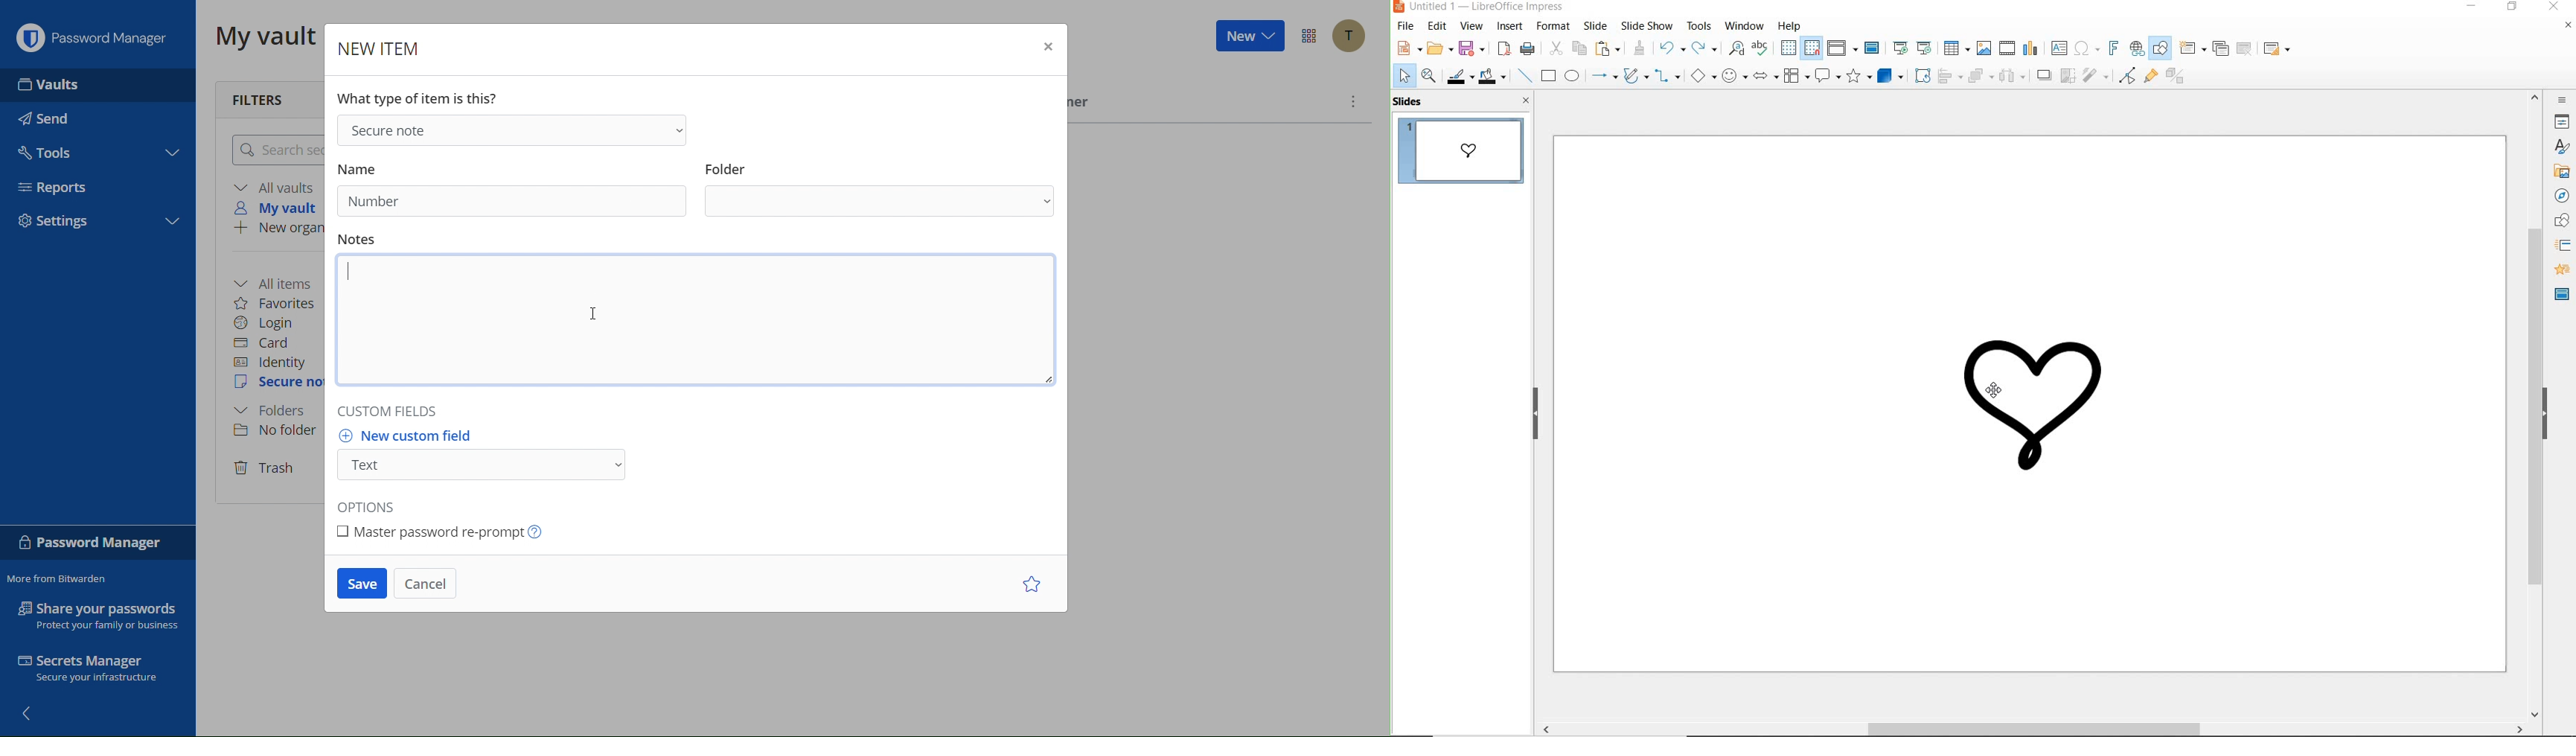 Image resolution: width=2576 pixels, height=756 pixels. What do you see at coordinates (93, 35) in the screenshot?
I see `Password Manager` at bounding box center [93, 35].